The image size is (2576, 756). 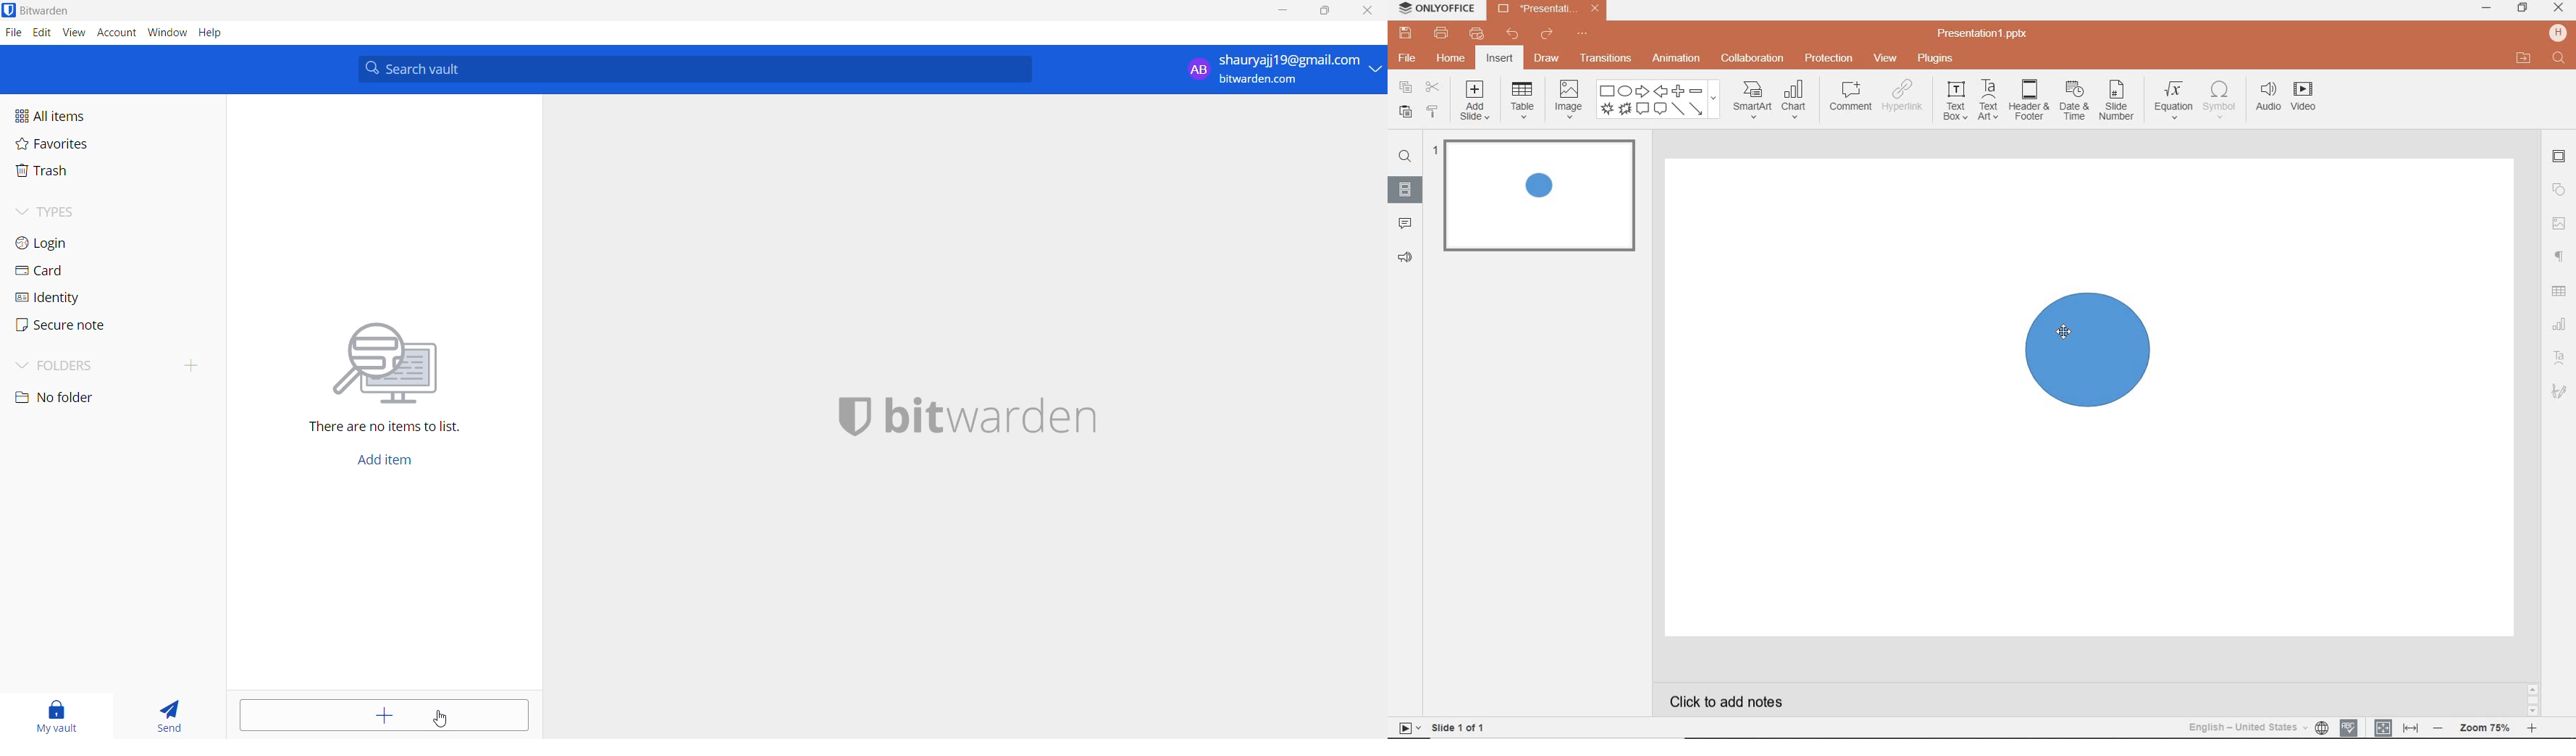 I want to click on folders, so click(x=113, y=368).